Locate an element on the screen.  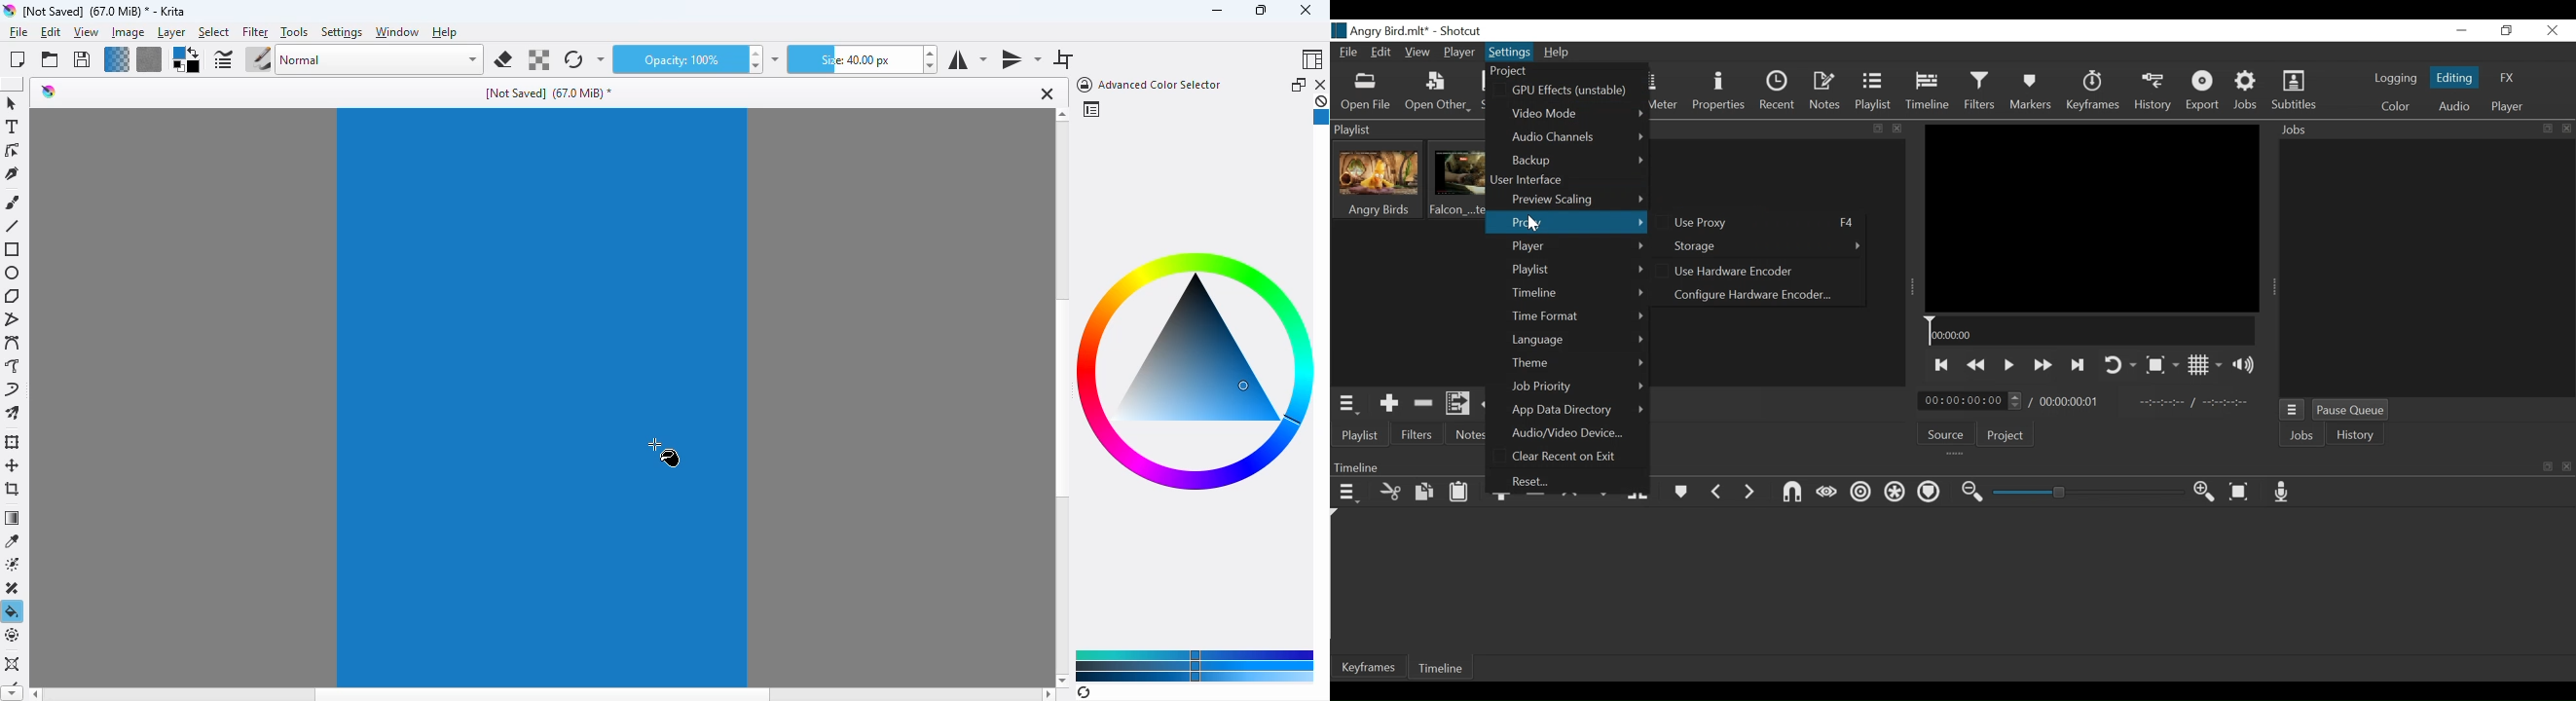
choose workspace is located at coordinates (1313, 58).